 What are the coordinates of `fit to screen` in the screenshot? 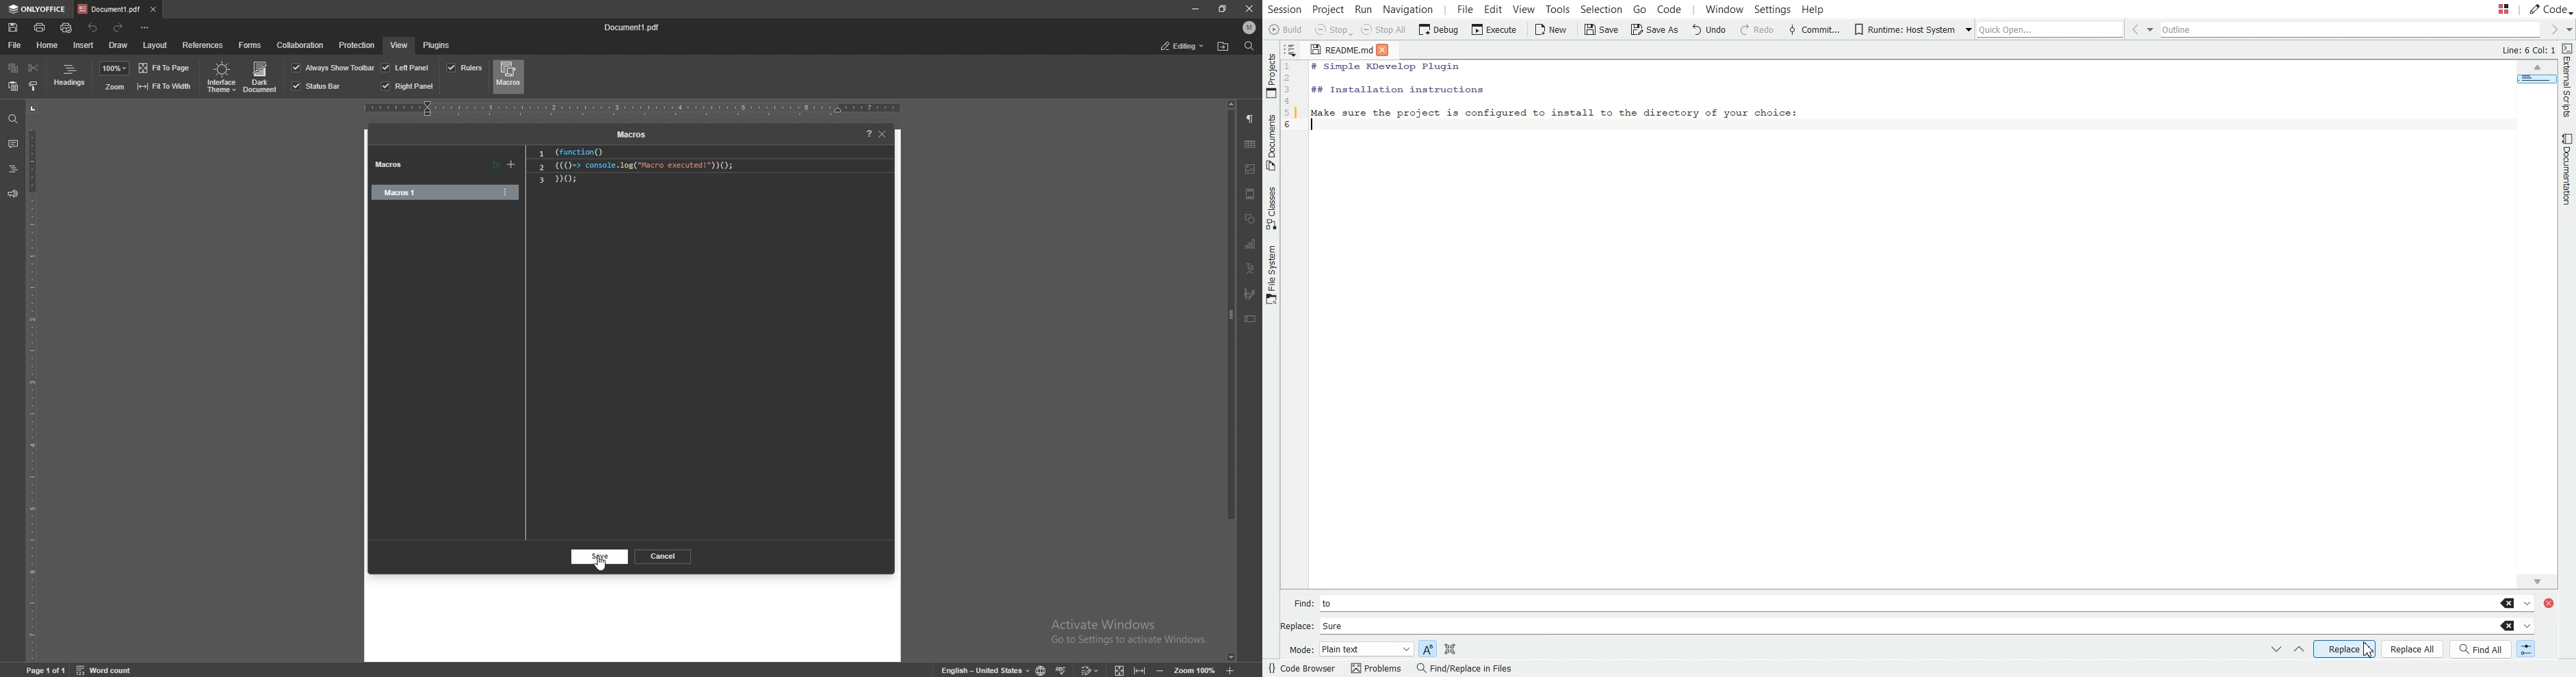 It's located at (1121, 670).